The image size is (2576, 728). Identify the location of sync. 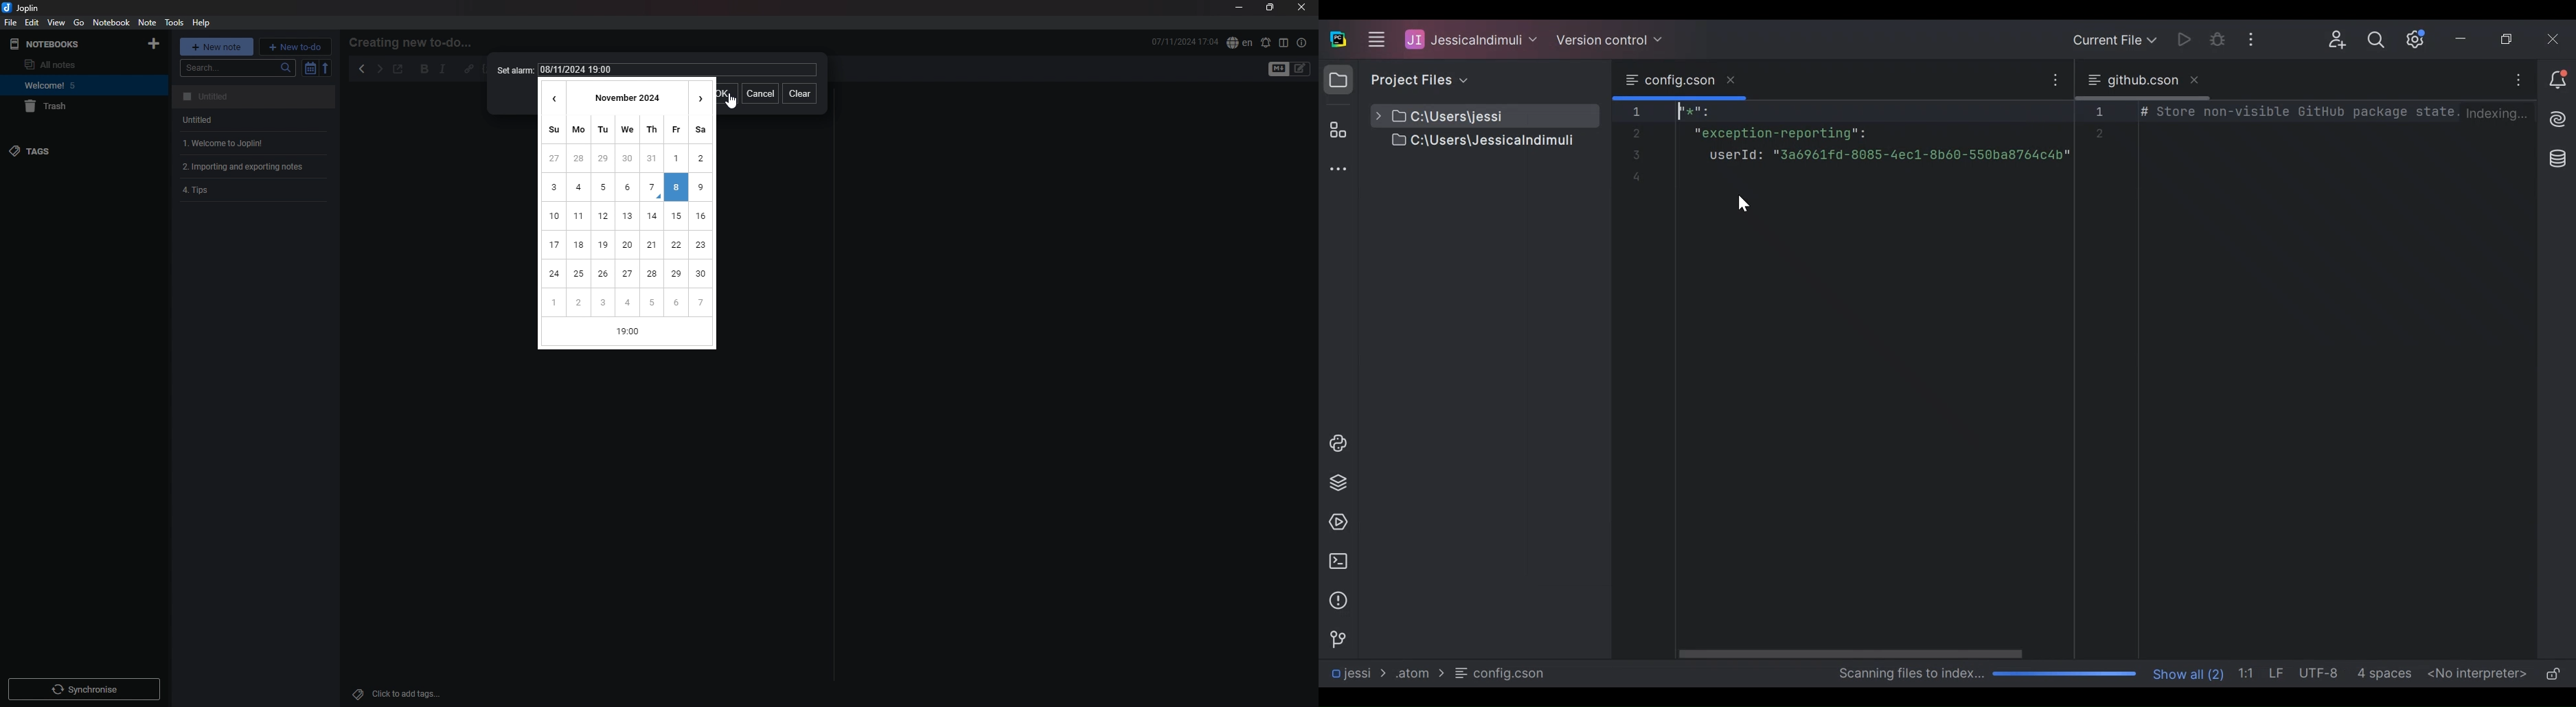
(84, 688).